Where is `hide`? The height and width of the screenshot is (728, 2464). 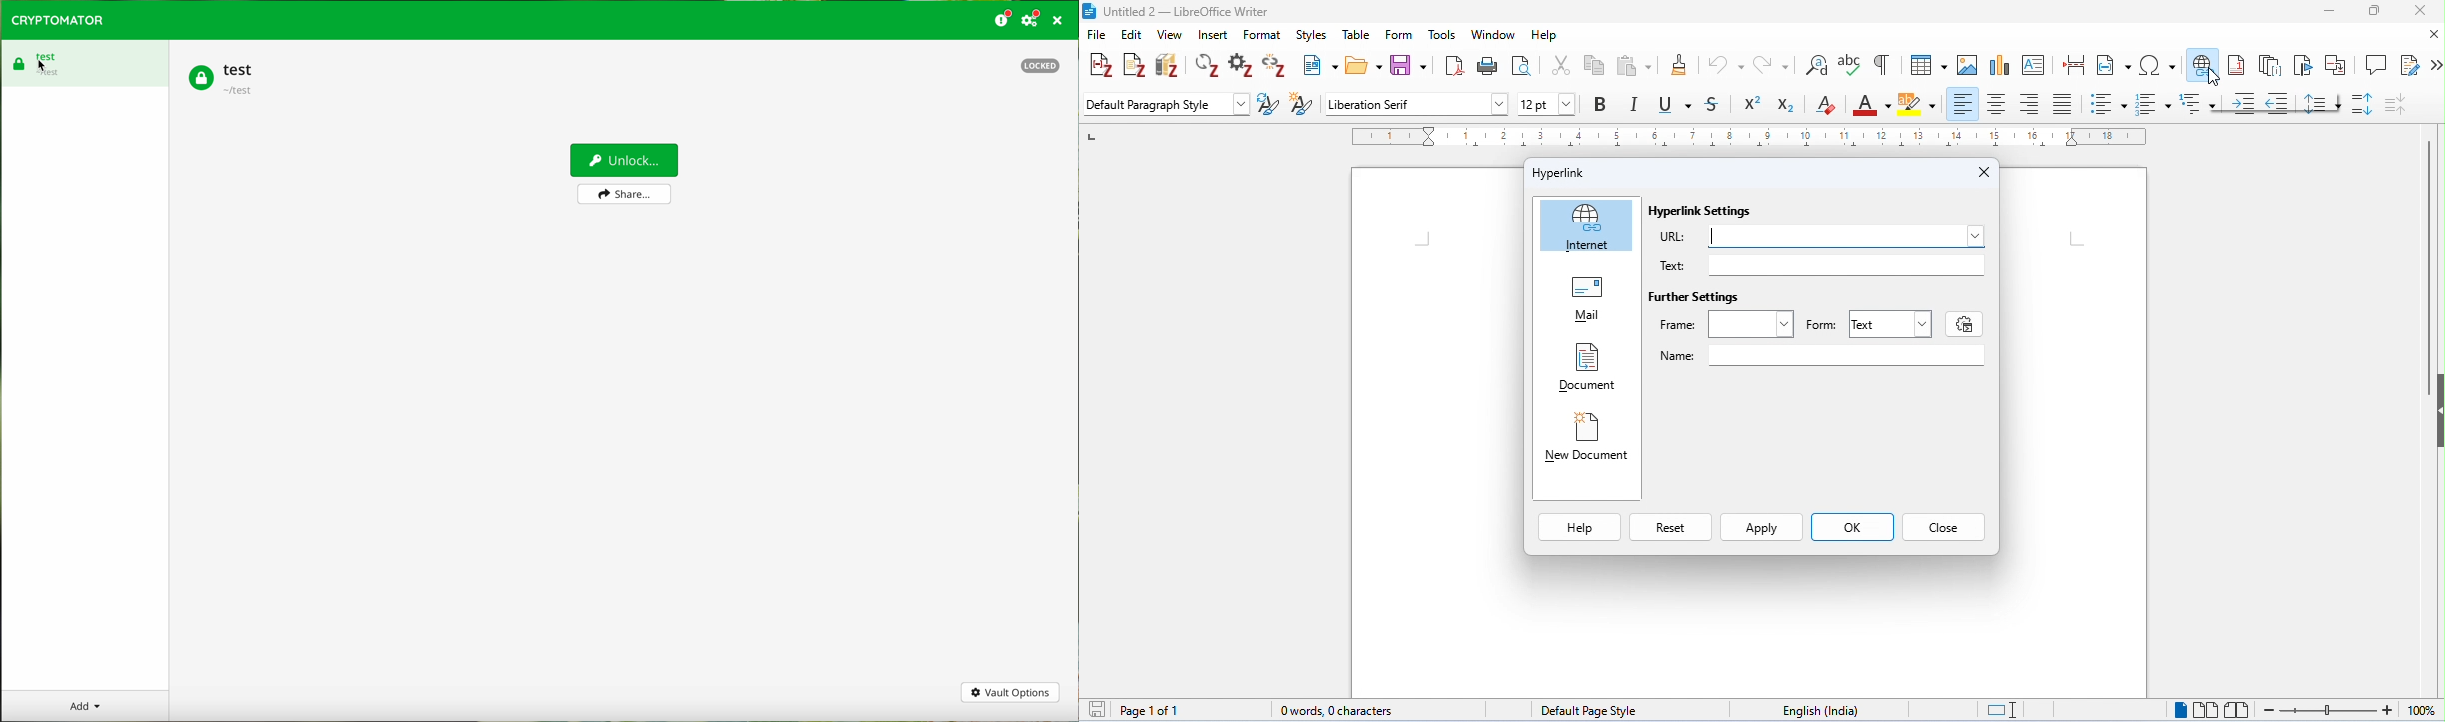 hide is located at coordinates (2436, 413).